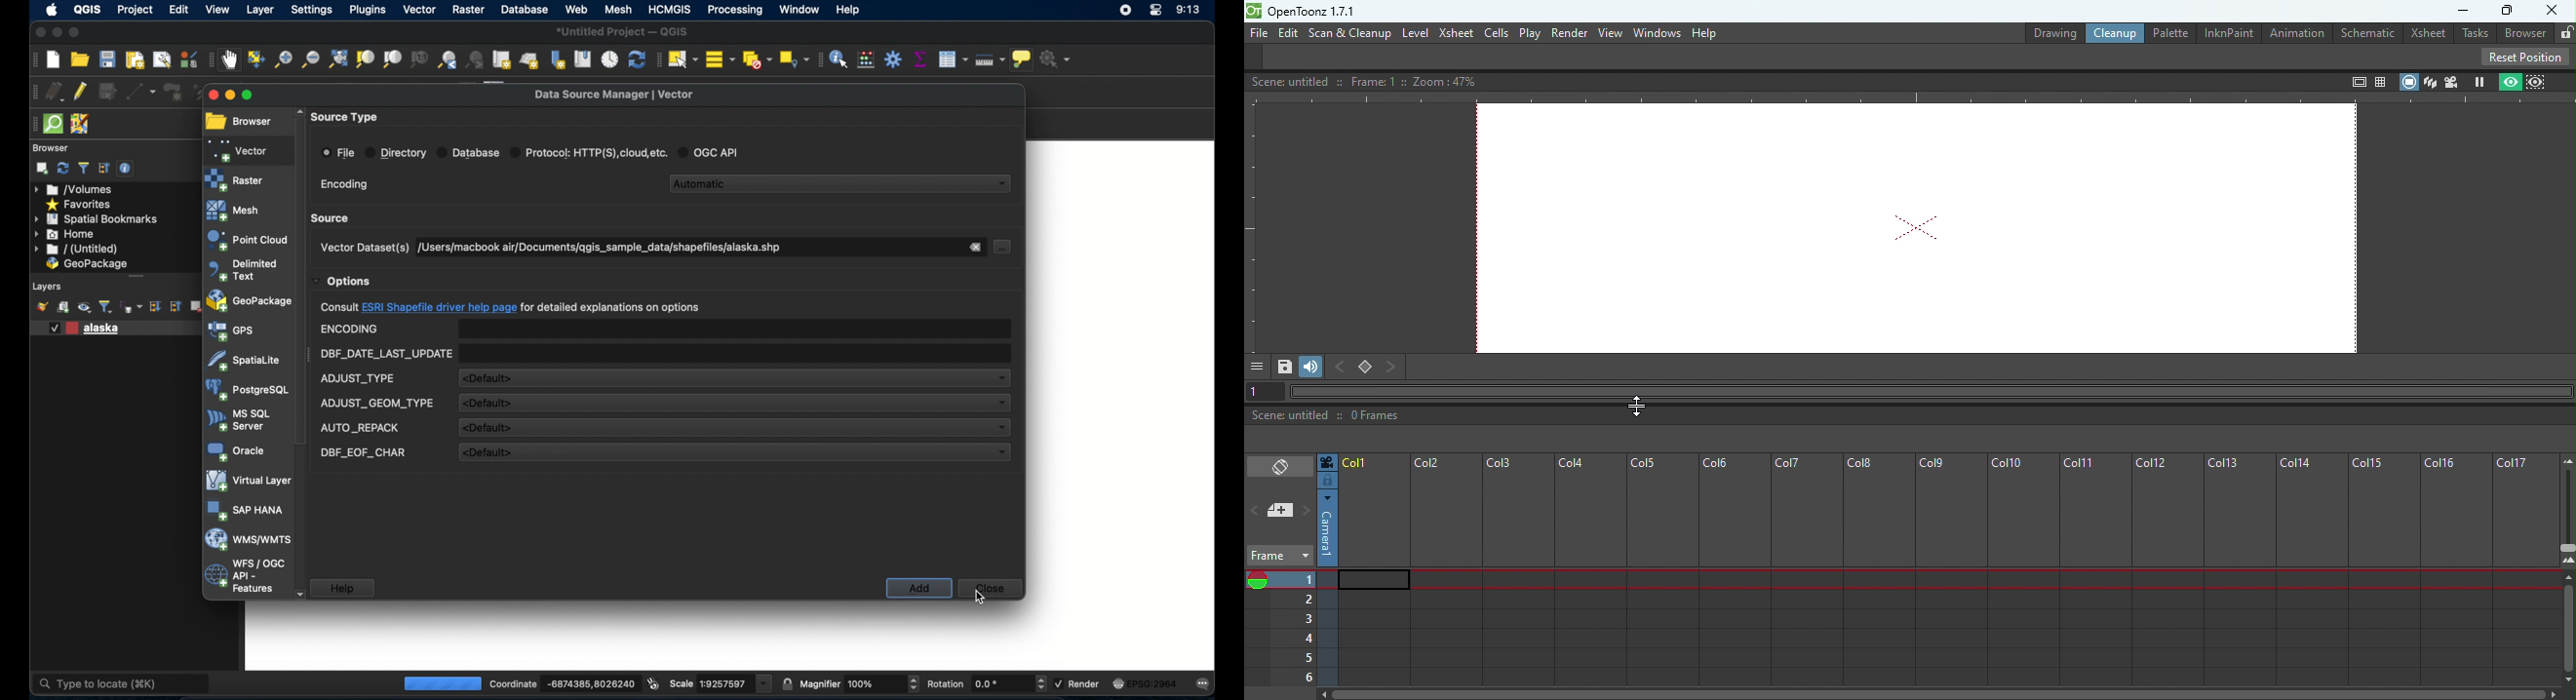 The image size is (2576, 700). What do you see at coordinates (893, 58) in the screenshot?
I see `toolbox` at bounding box center [893, 58].